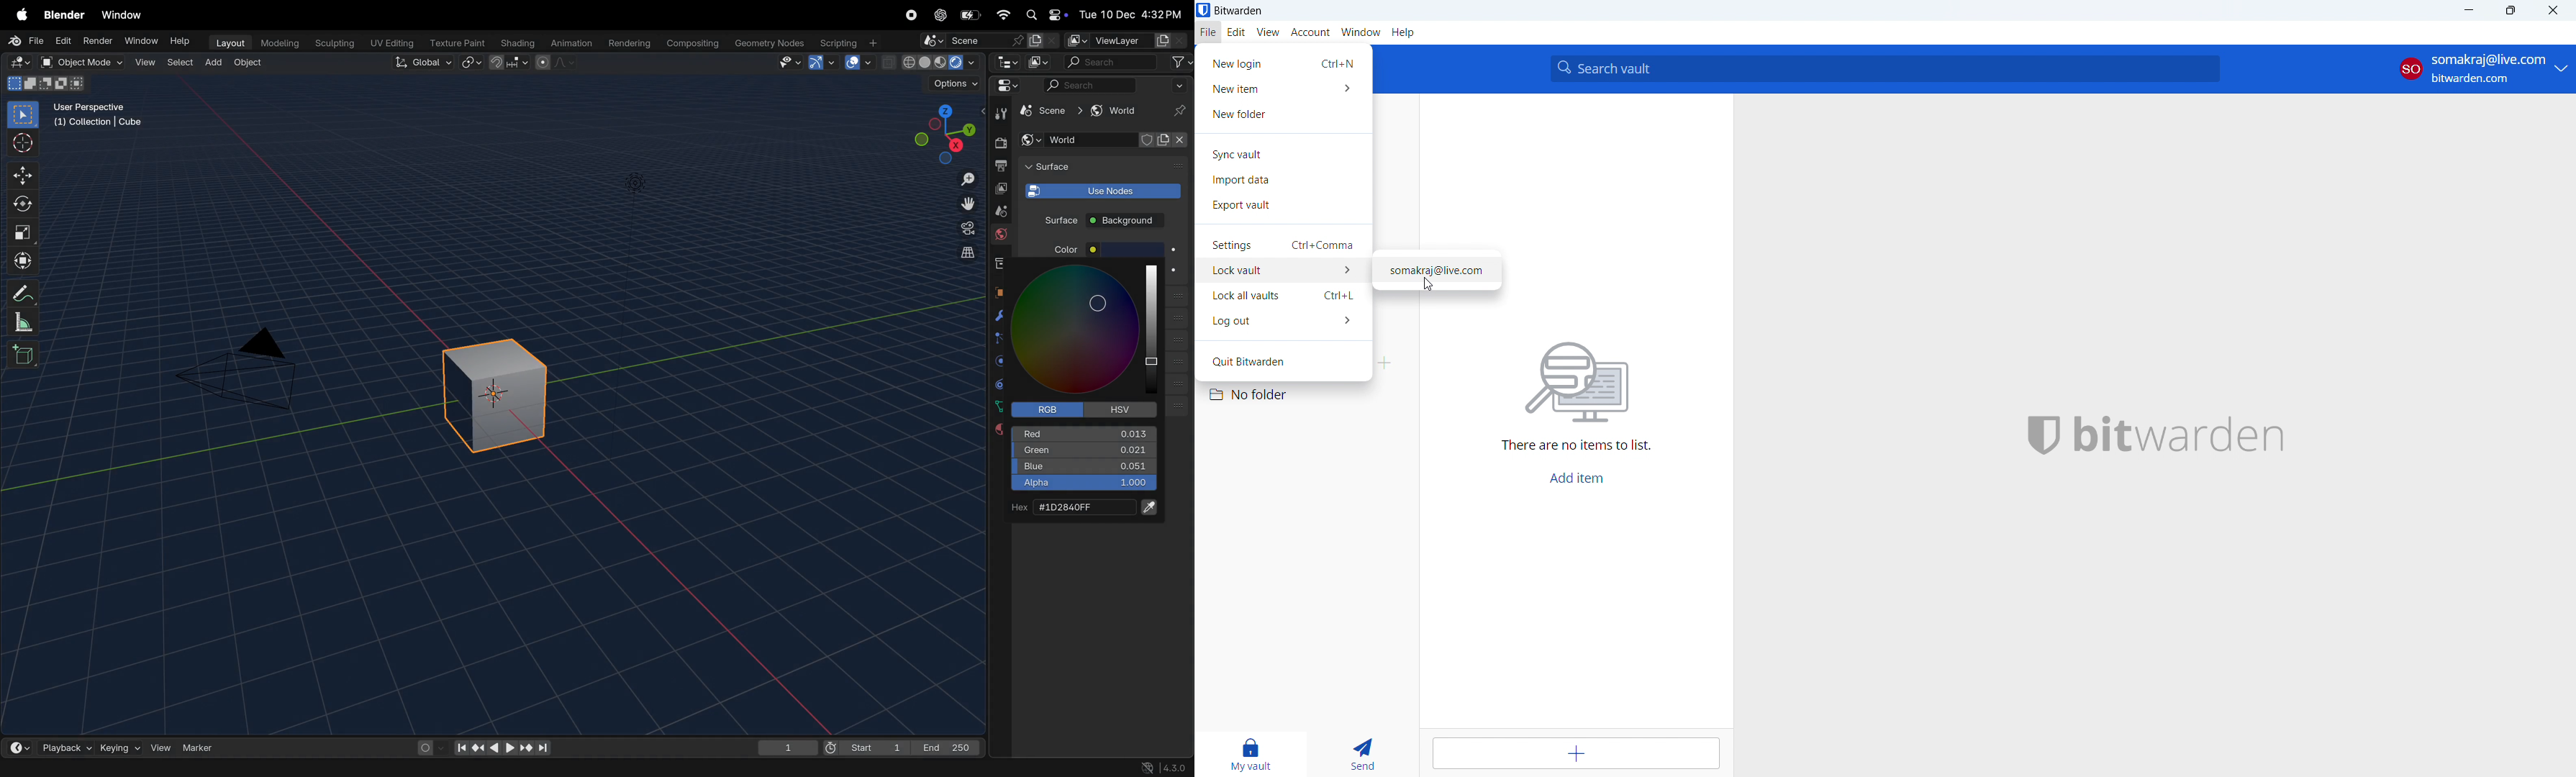  I want to click on new login, so click(1282, 64).